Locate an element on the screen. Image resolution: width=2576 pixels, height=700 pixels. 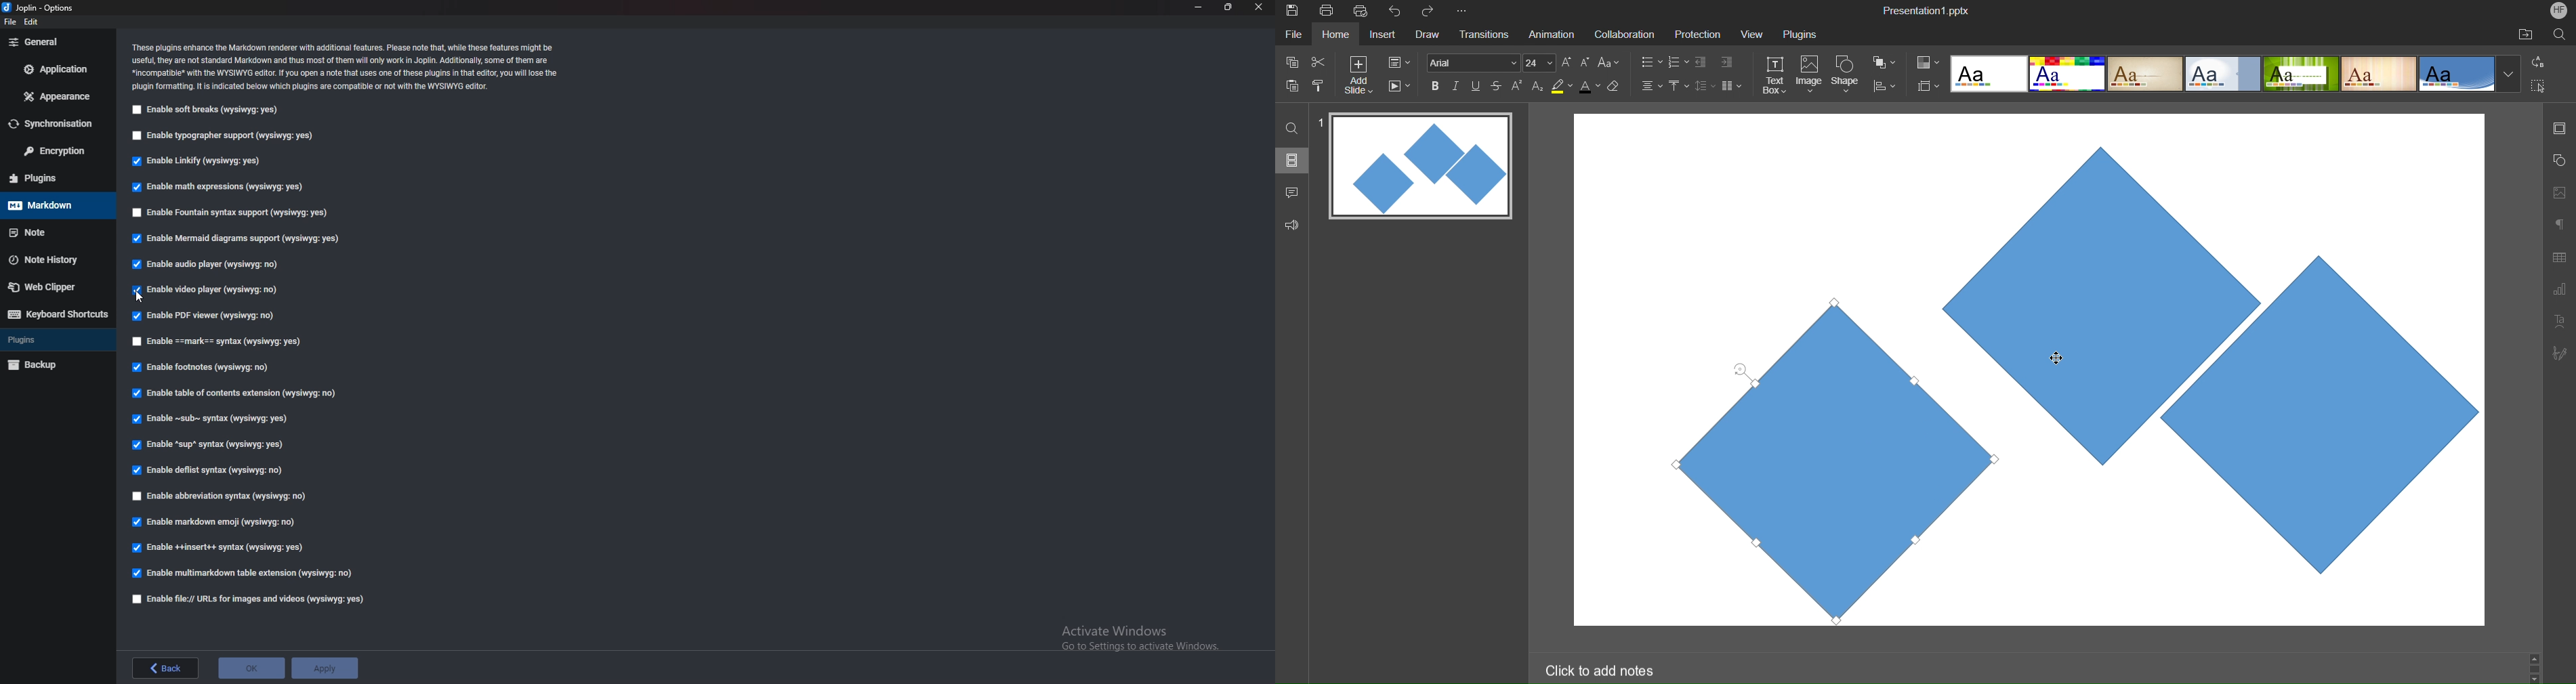
Text Art is located at coordinates (2560, 320).